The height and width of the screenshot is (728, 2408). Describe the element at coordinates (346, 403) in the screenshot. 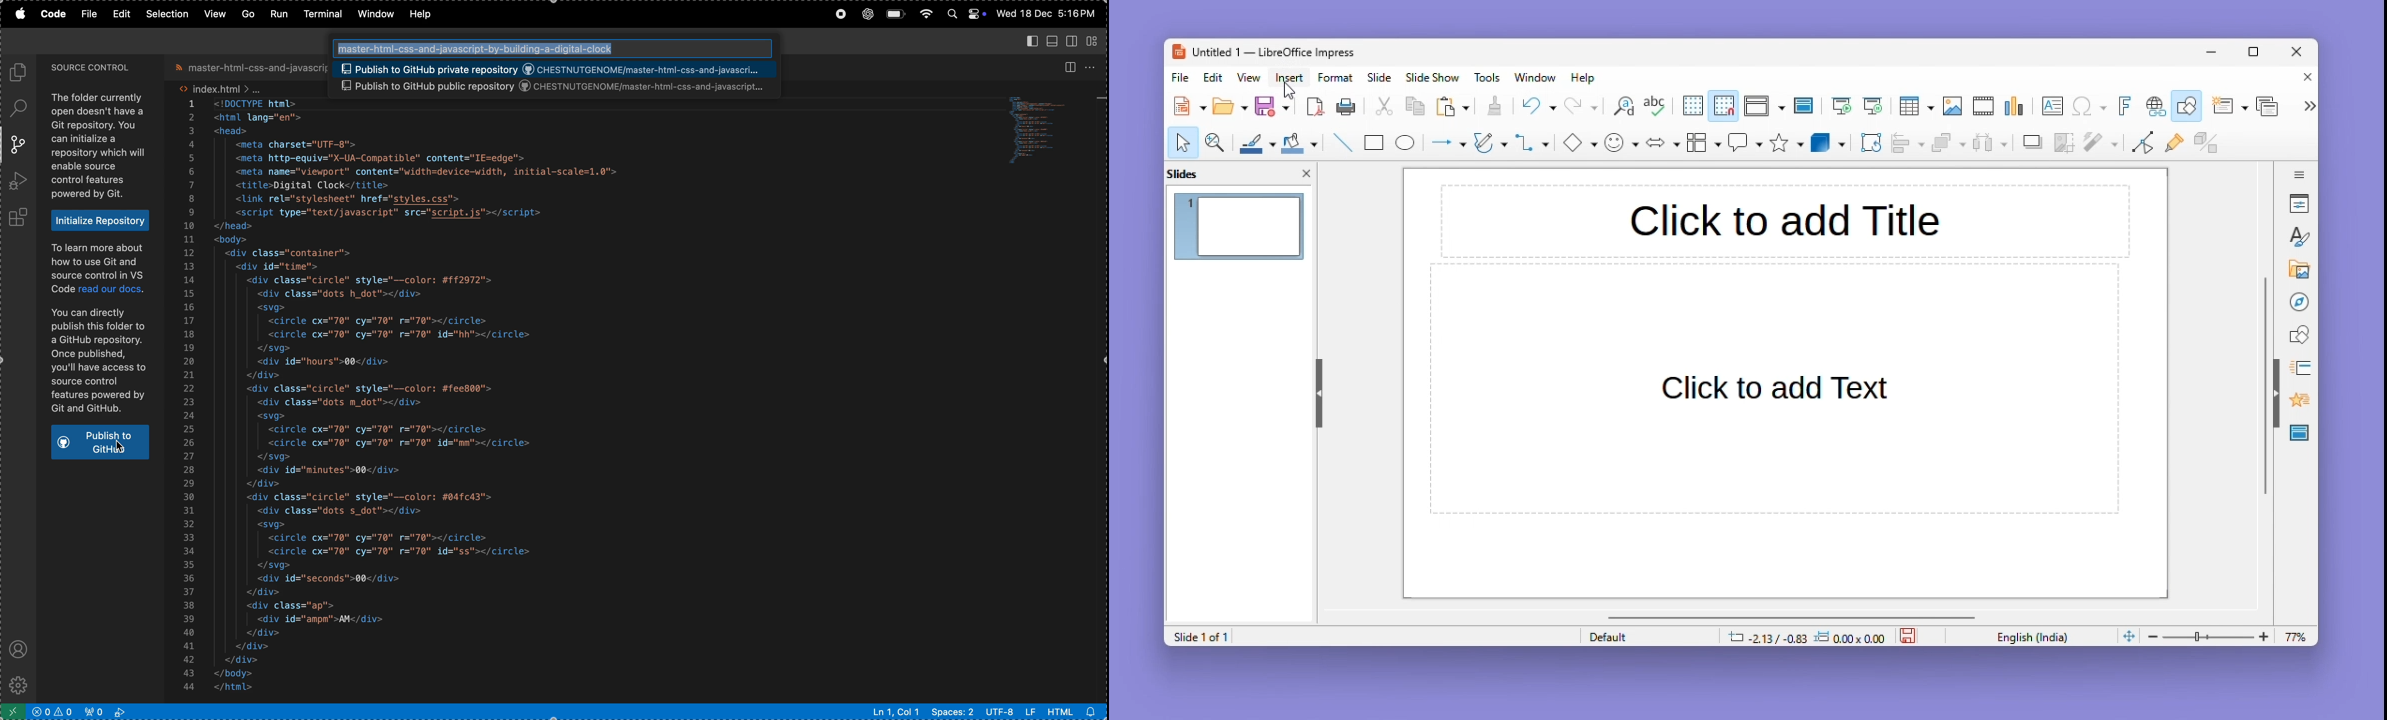

I see `<div class="dots m_dot"></div>` at that location.